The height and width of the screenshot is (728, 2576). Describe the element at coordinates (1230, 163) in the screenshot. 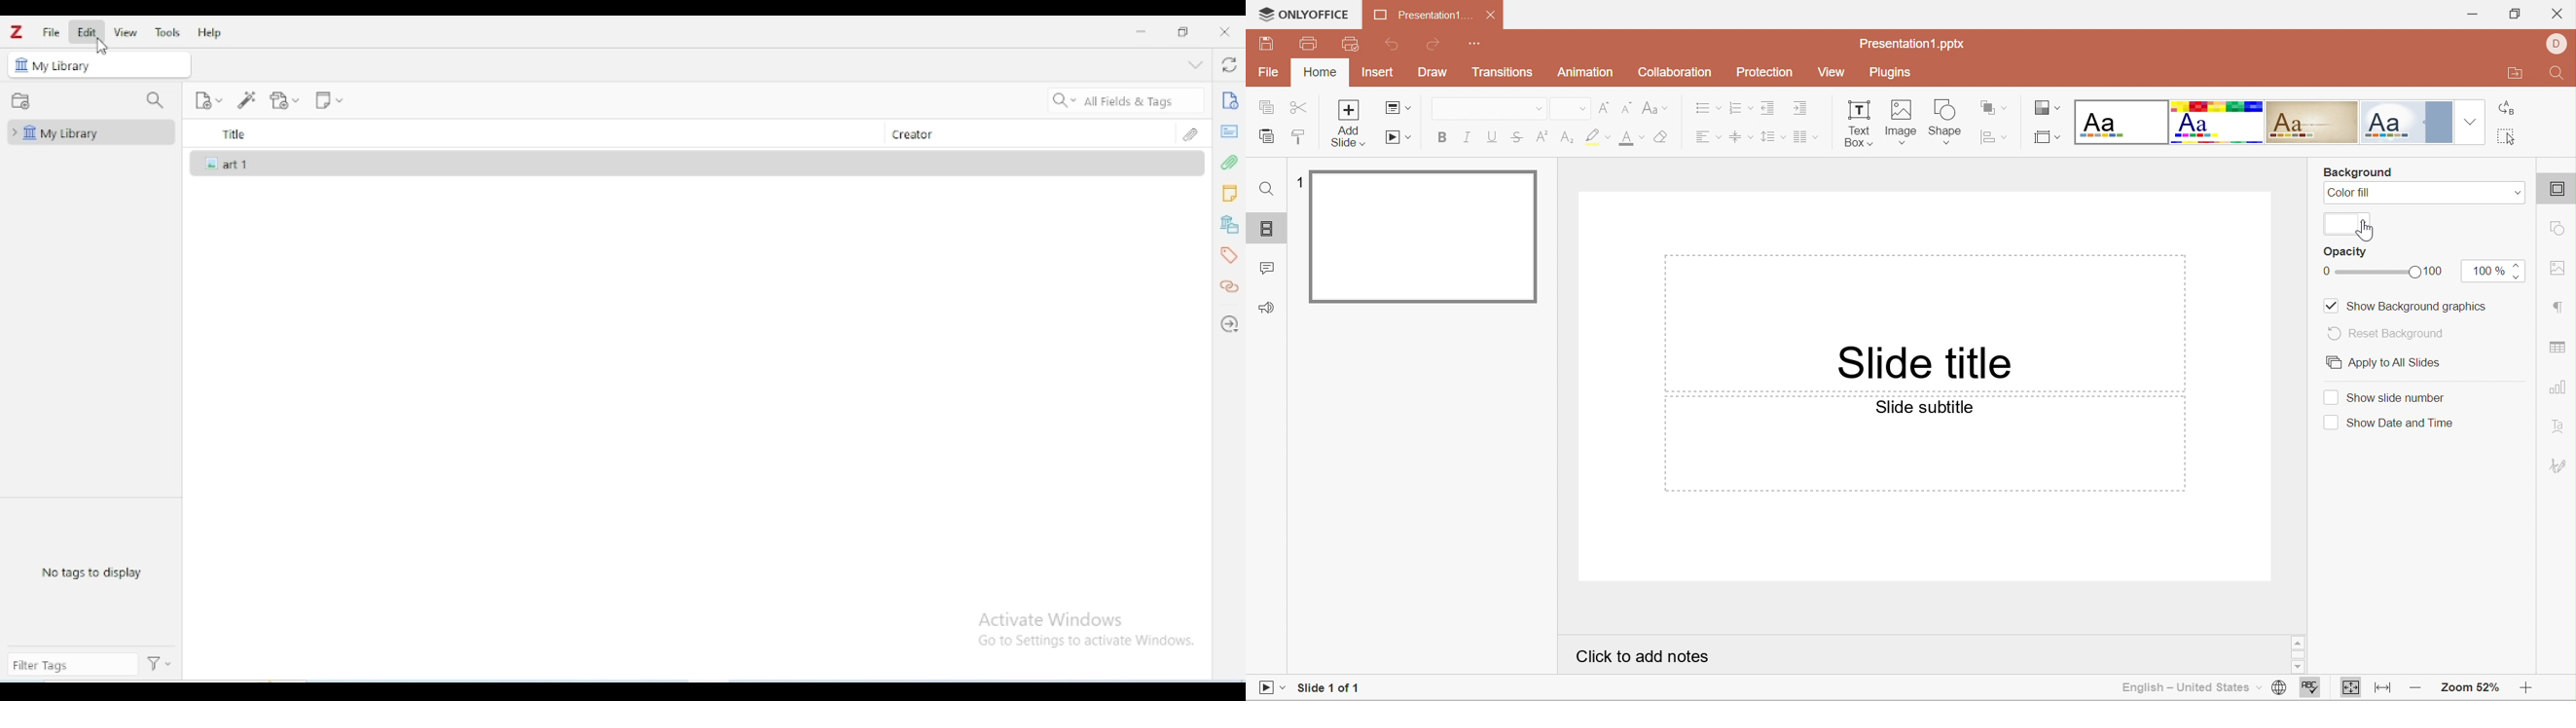

I see `attachments` at that location.